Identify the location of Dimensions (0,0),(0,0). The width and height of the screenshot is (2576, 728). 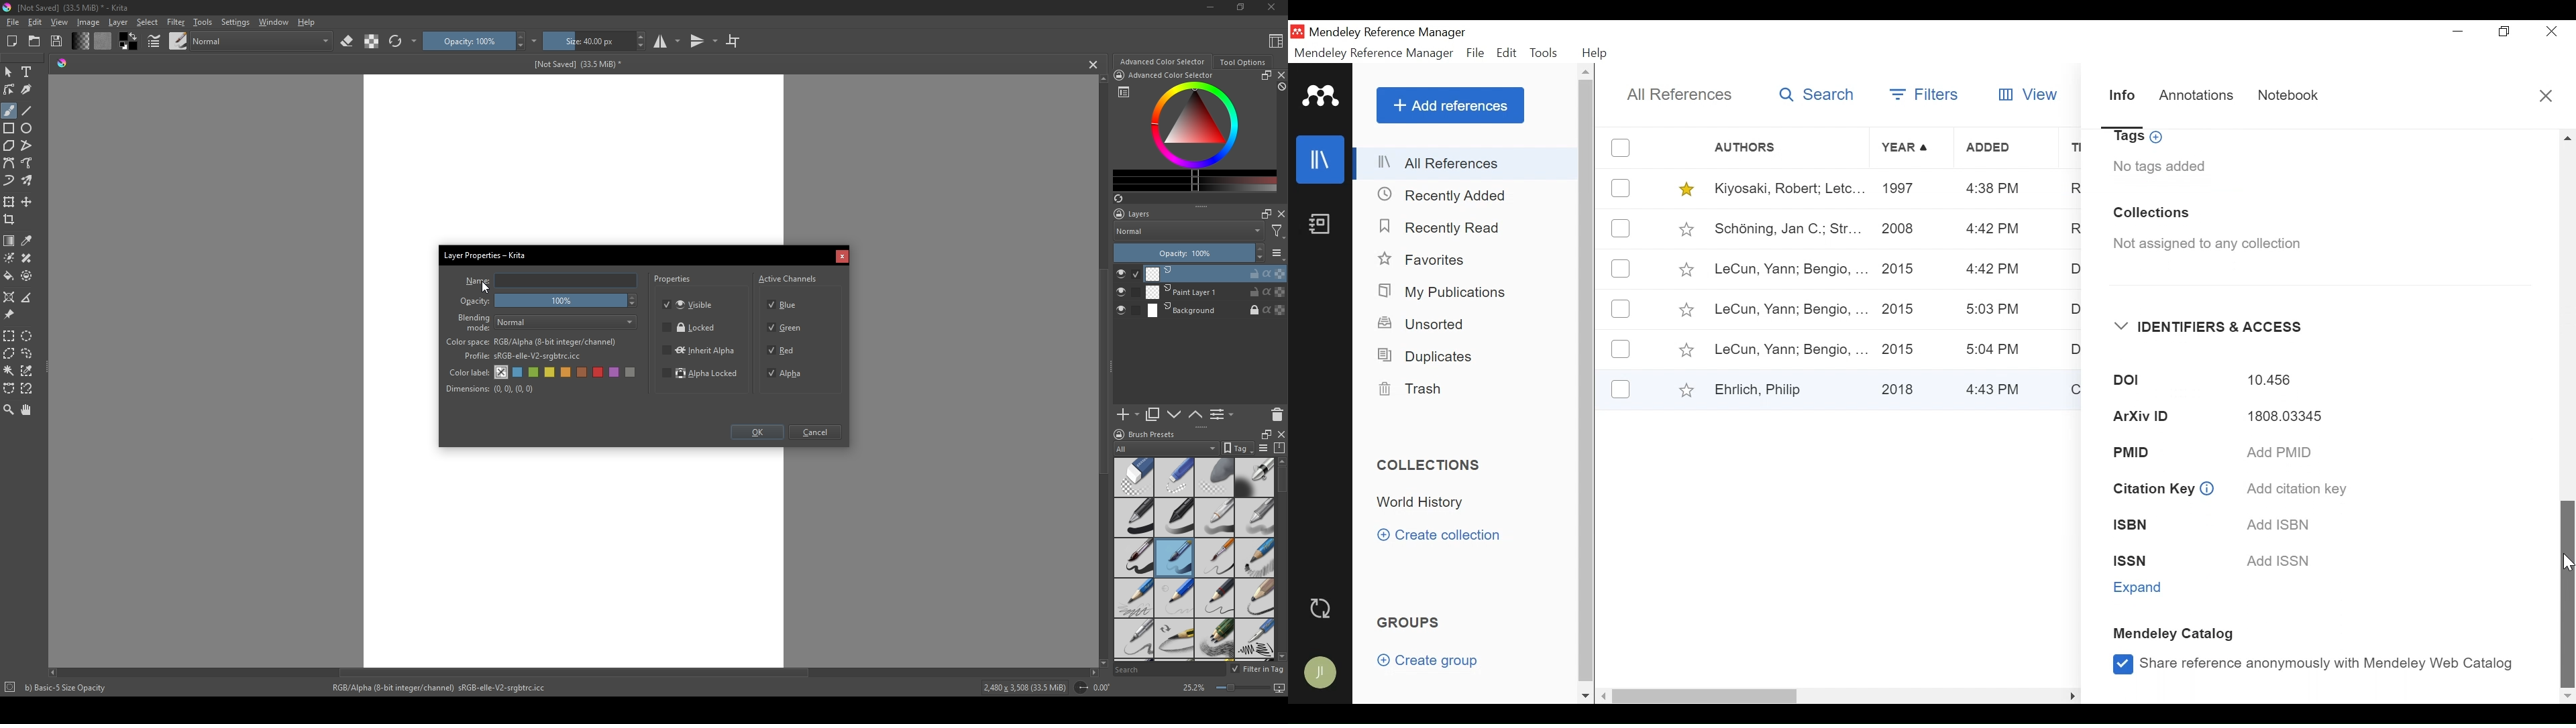
(490, 389).